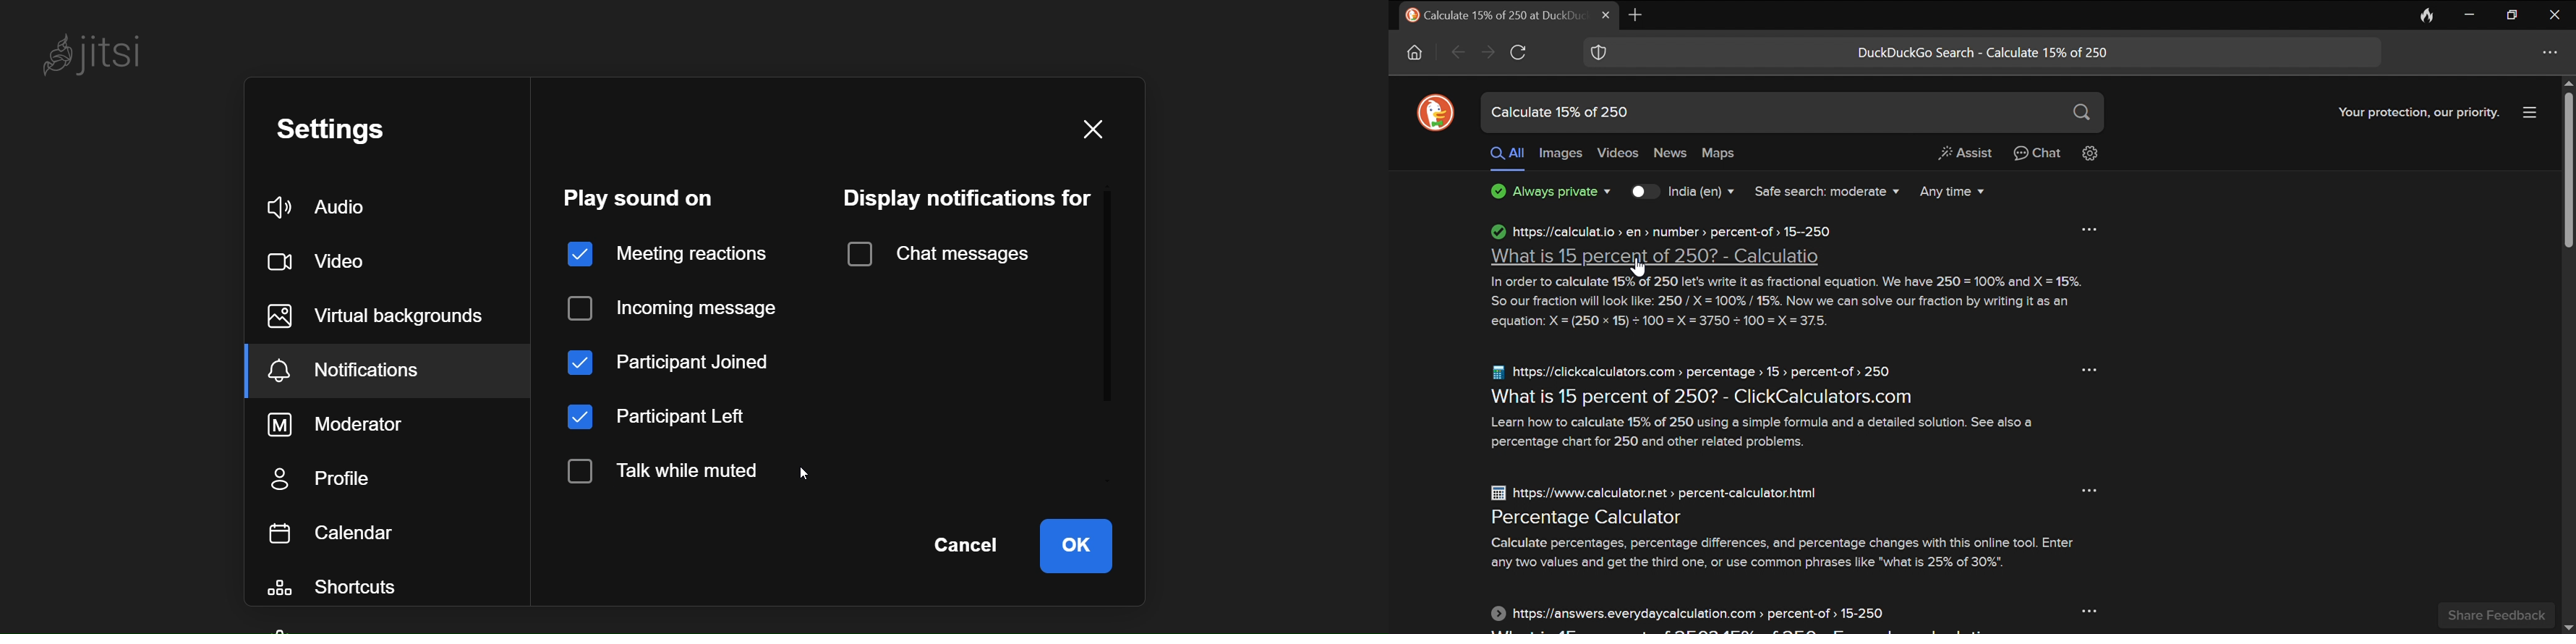 Image resolution: width=2576 pixels, height=644 pixels. I want to click on Images, so click(1563, 154).